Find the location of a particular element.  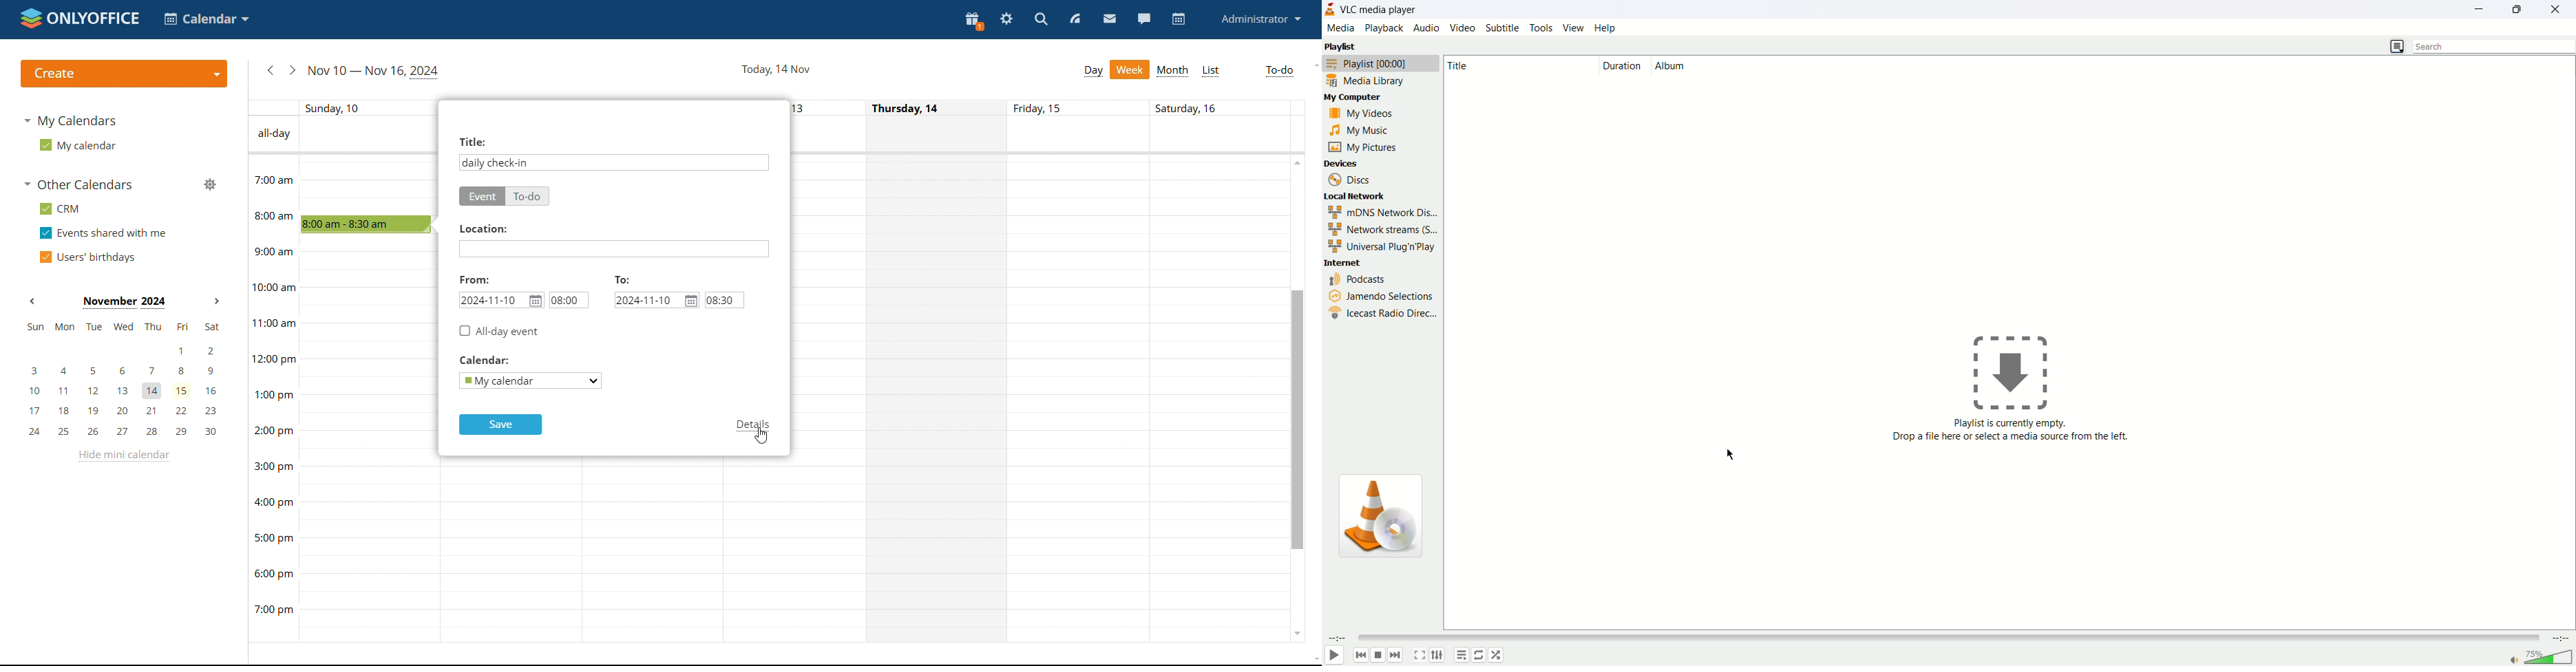

Title is located at coordinates (1516, 65).